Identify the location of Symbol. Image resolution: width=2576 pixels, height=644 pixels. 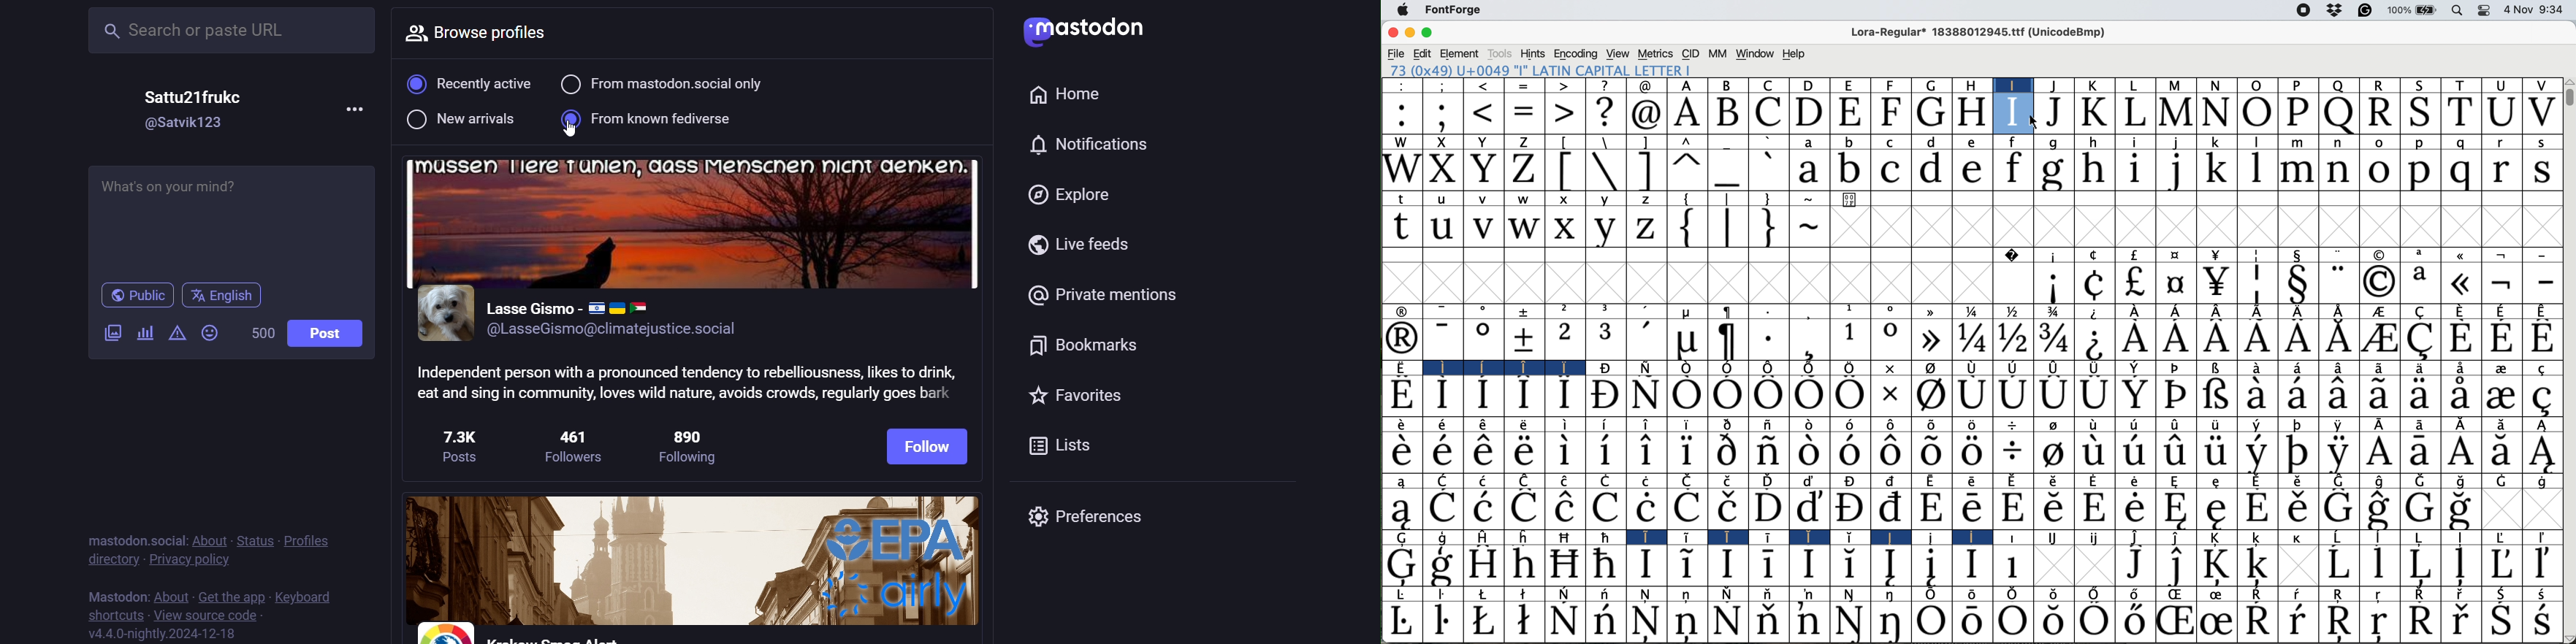
(1973, 396).